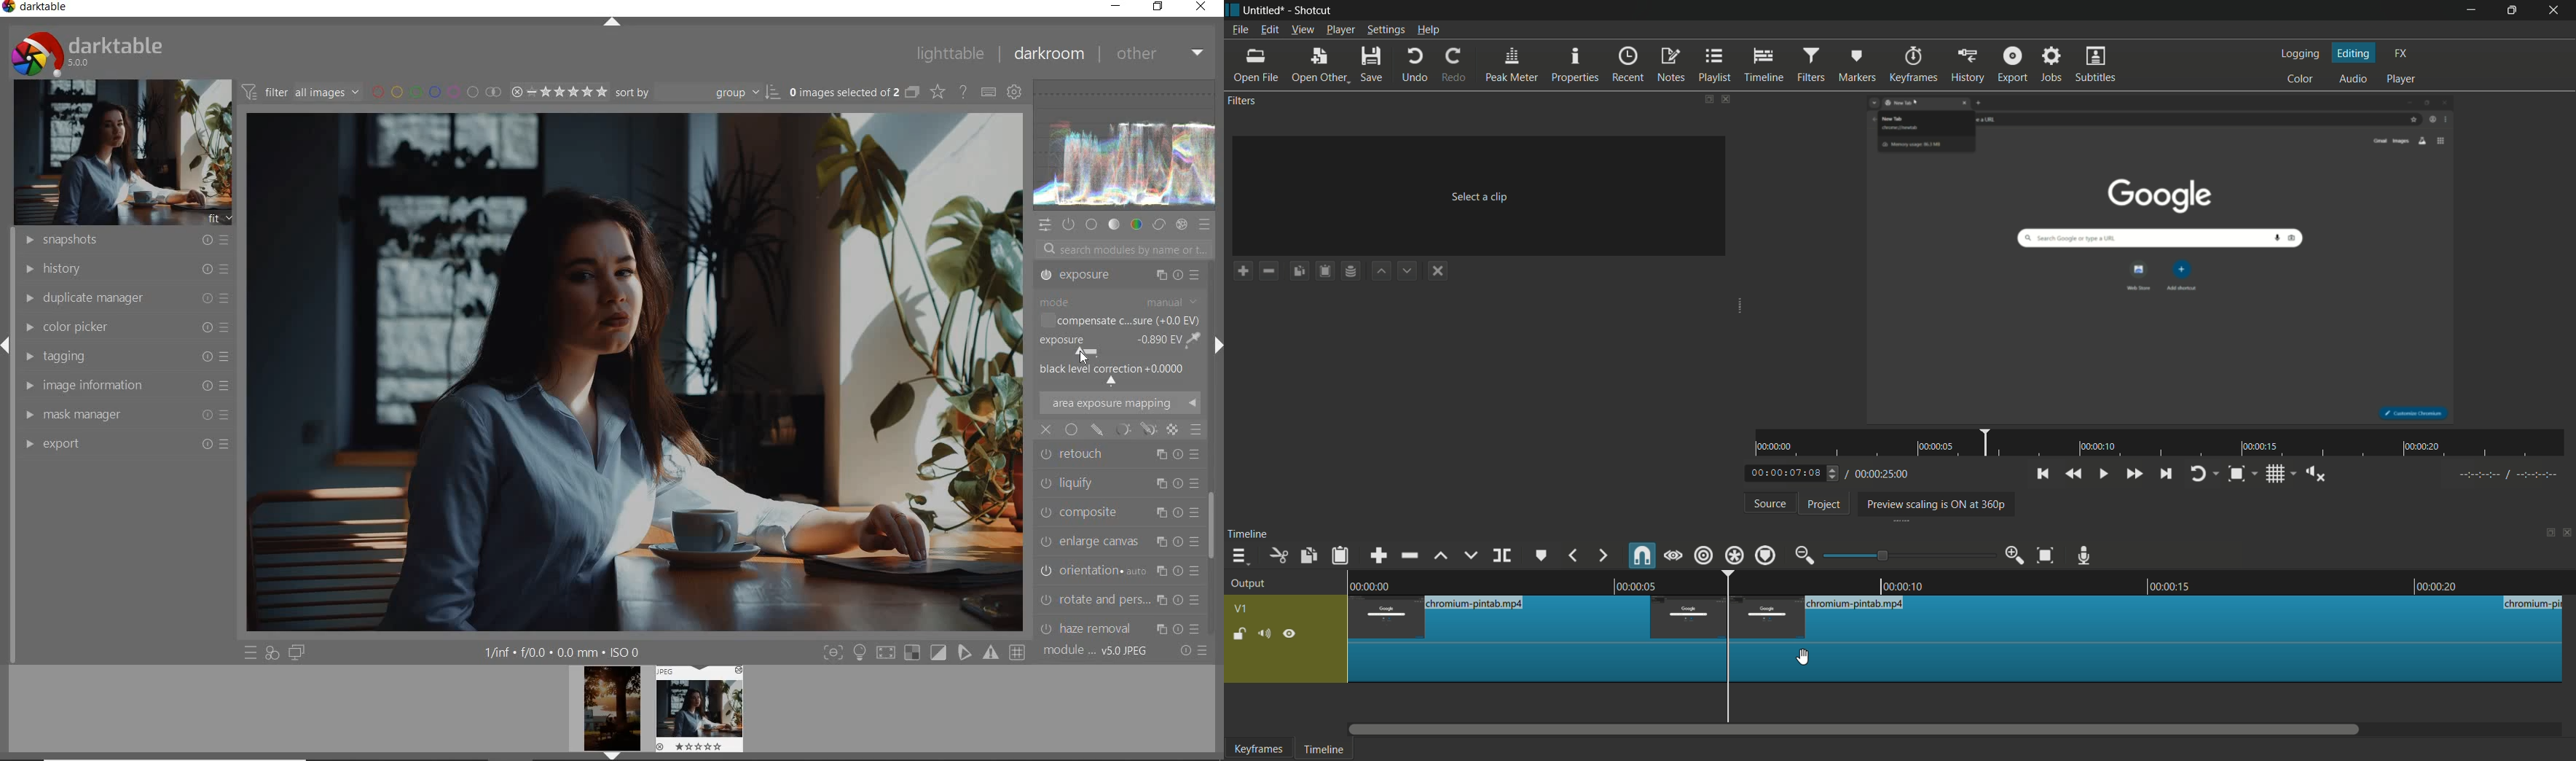  What do you see at coordinates (2164, 259) in the screenshot?
I see `preview video` at bounding box center [2164, 259].